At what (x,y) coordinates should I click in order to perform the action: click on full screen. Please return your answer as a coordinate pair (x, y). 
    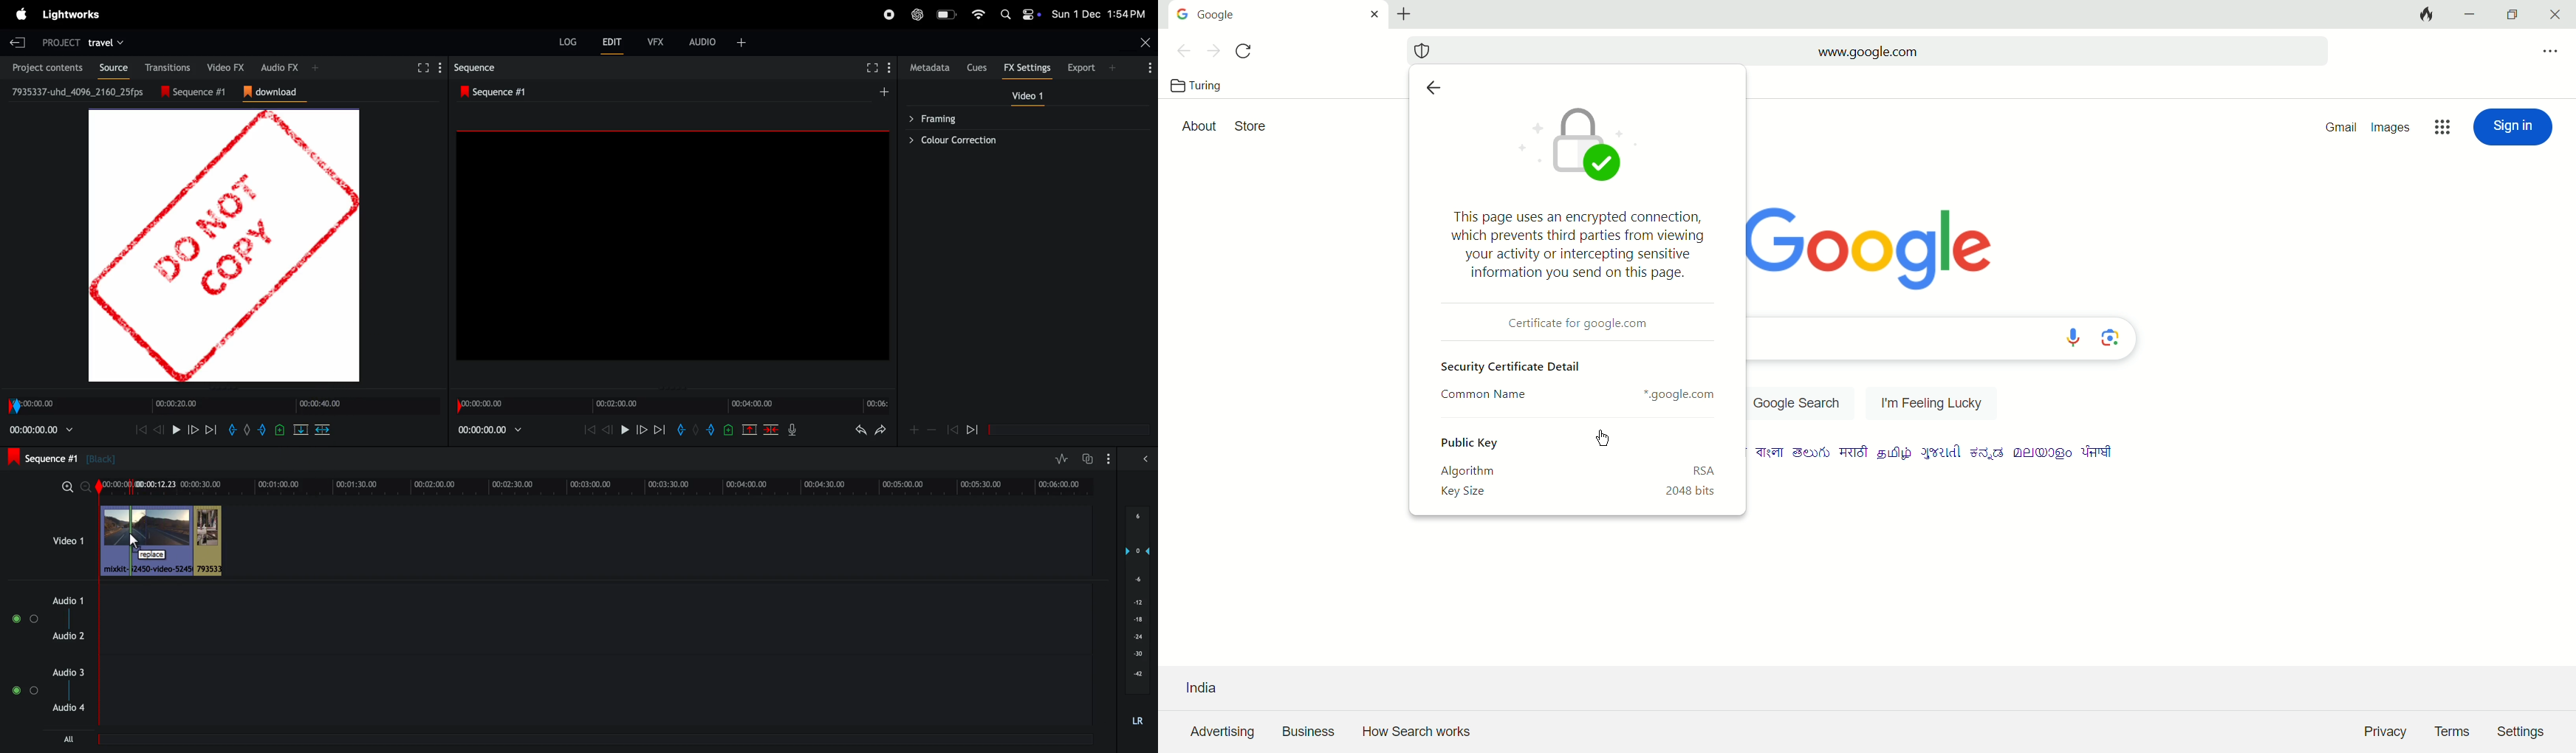
    Looking at the image, I should click on (873, 68).